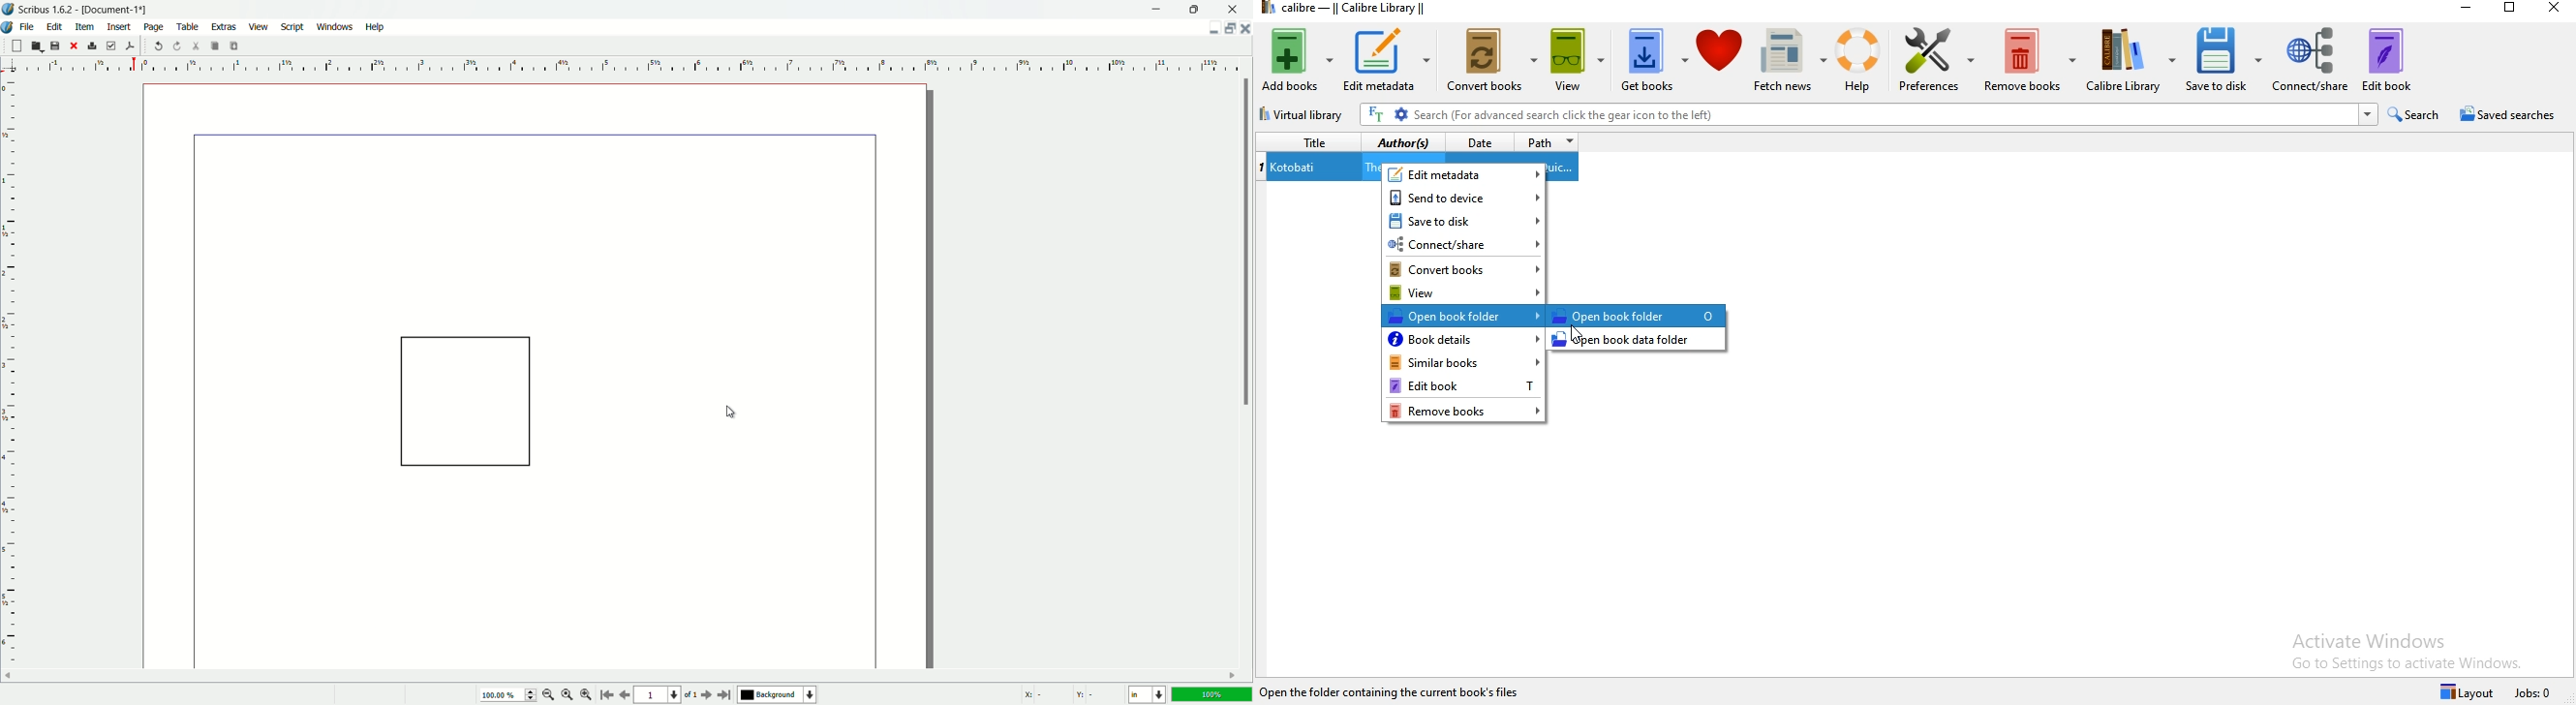 Image resolution: width=2576 pixels, height=728 pixels. I want to click on redo, so click(176, 46).